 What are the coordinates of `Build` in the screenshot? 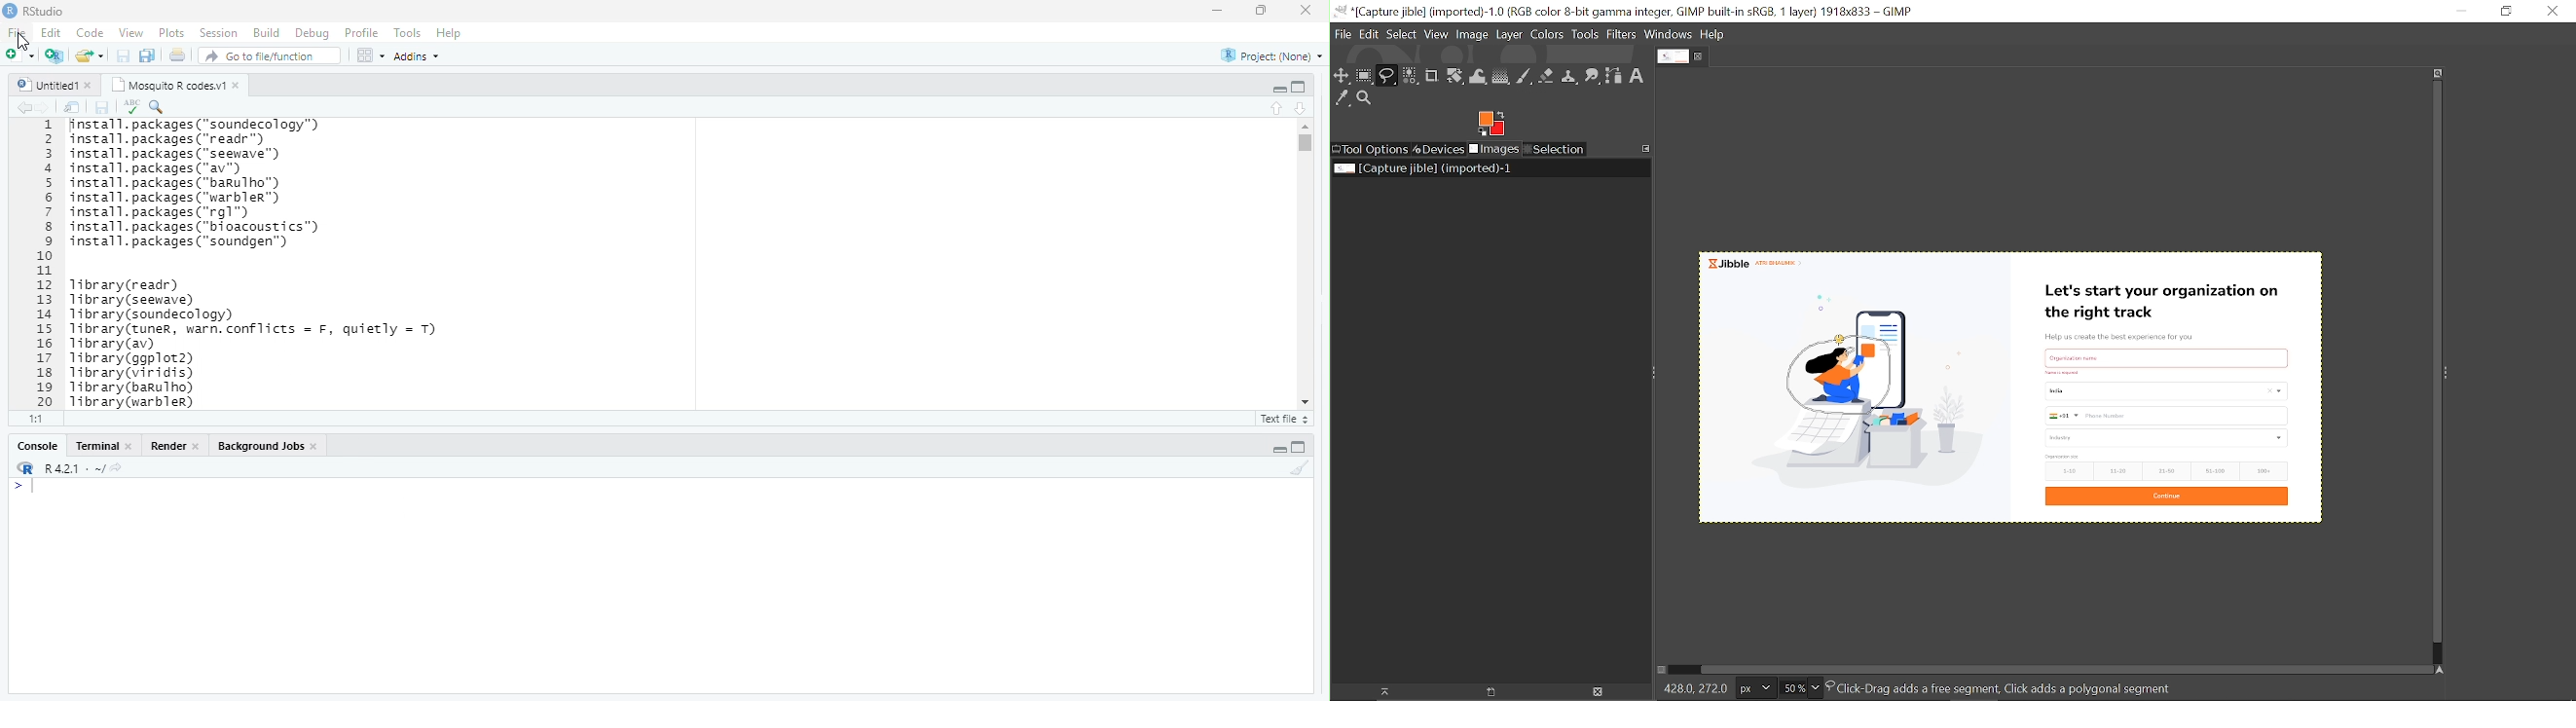 It's located at (268, 32).